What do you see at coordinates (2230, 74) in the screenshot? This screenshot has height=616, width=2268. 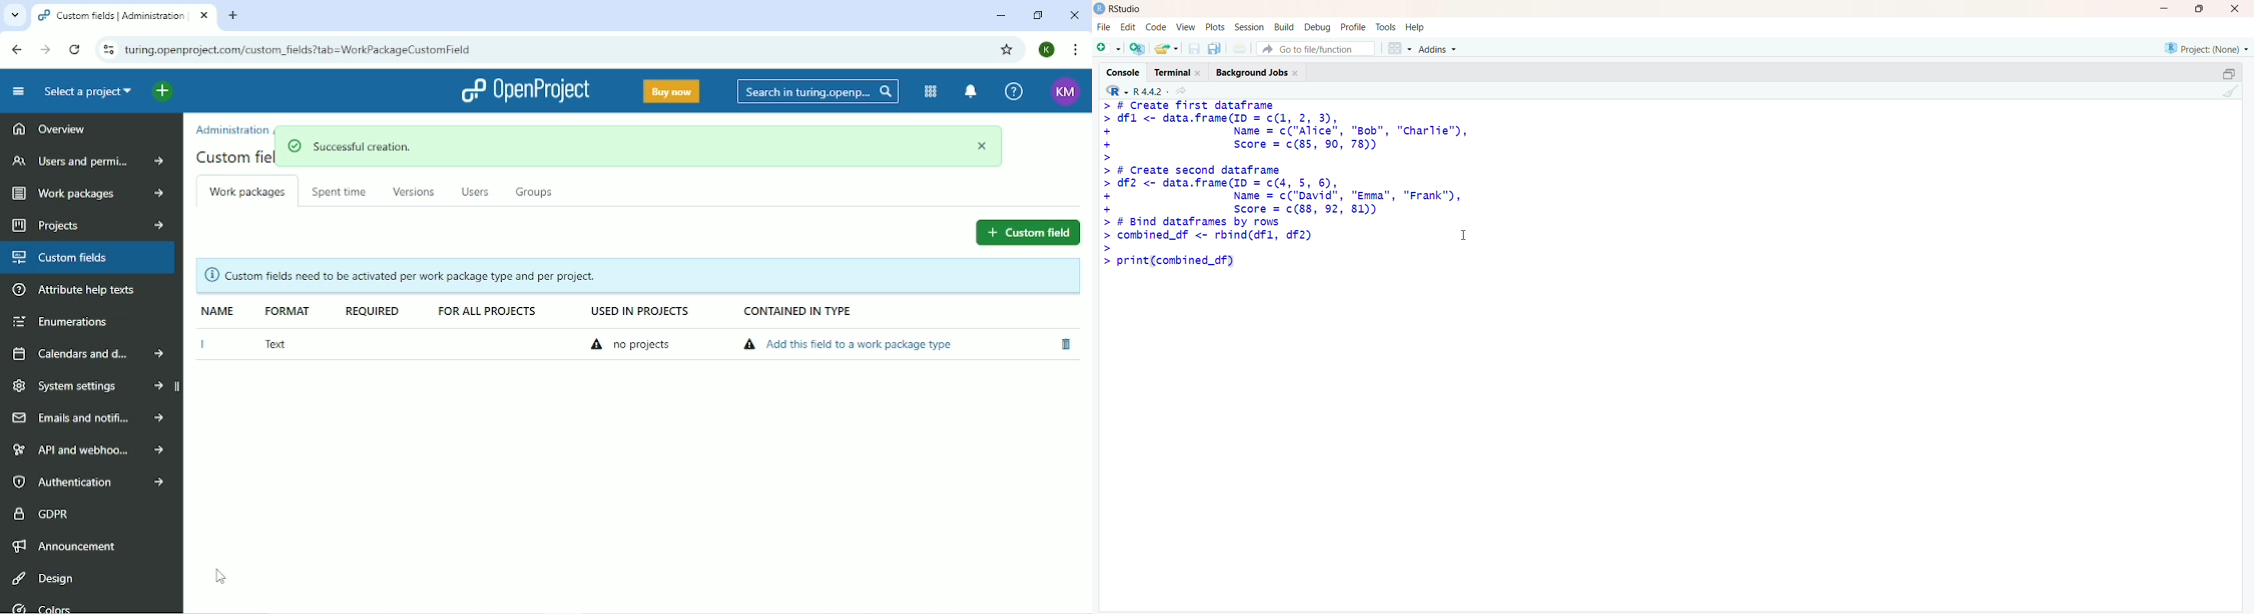 I see `minimize` at bounding box center [2230, 74].